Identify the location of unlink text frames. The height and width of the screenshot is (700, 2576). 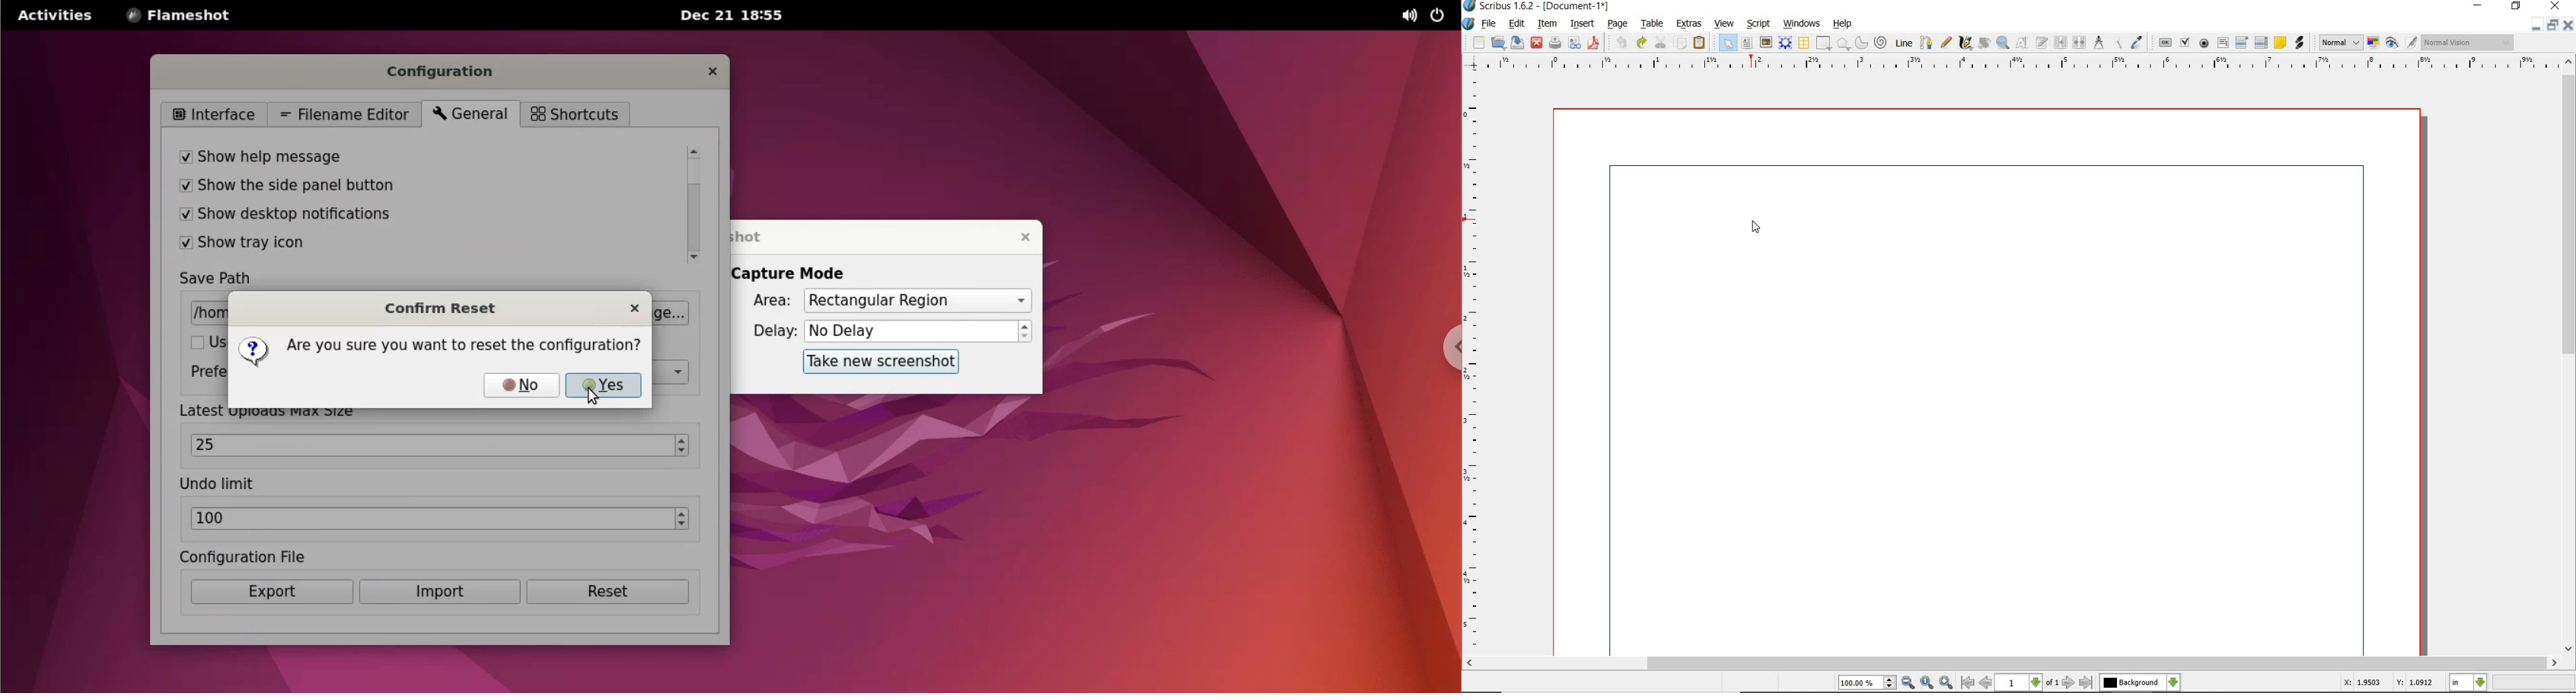
(2081, 42).